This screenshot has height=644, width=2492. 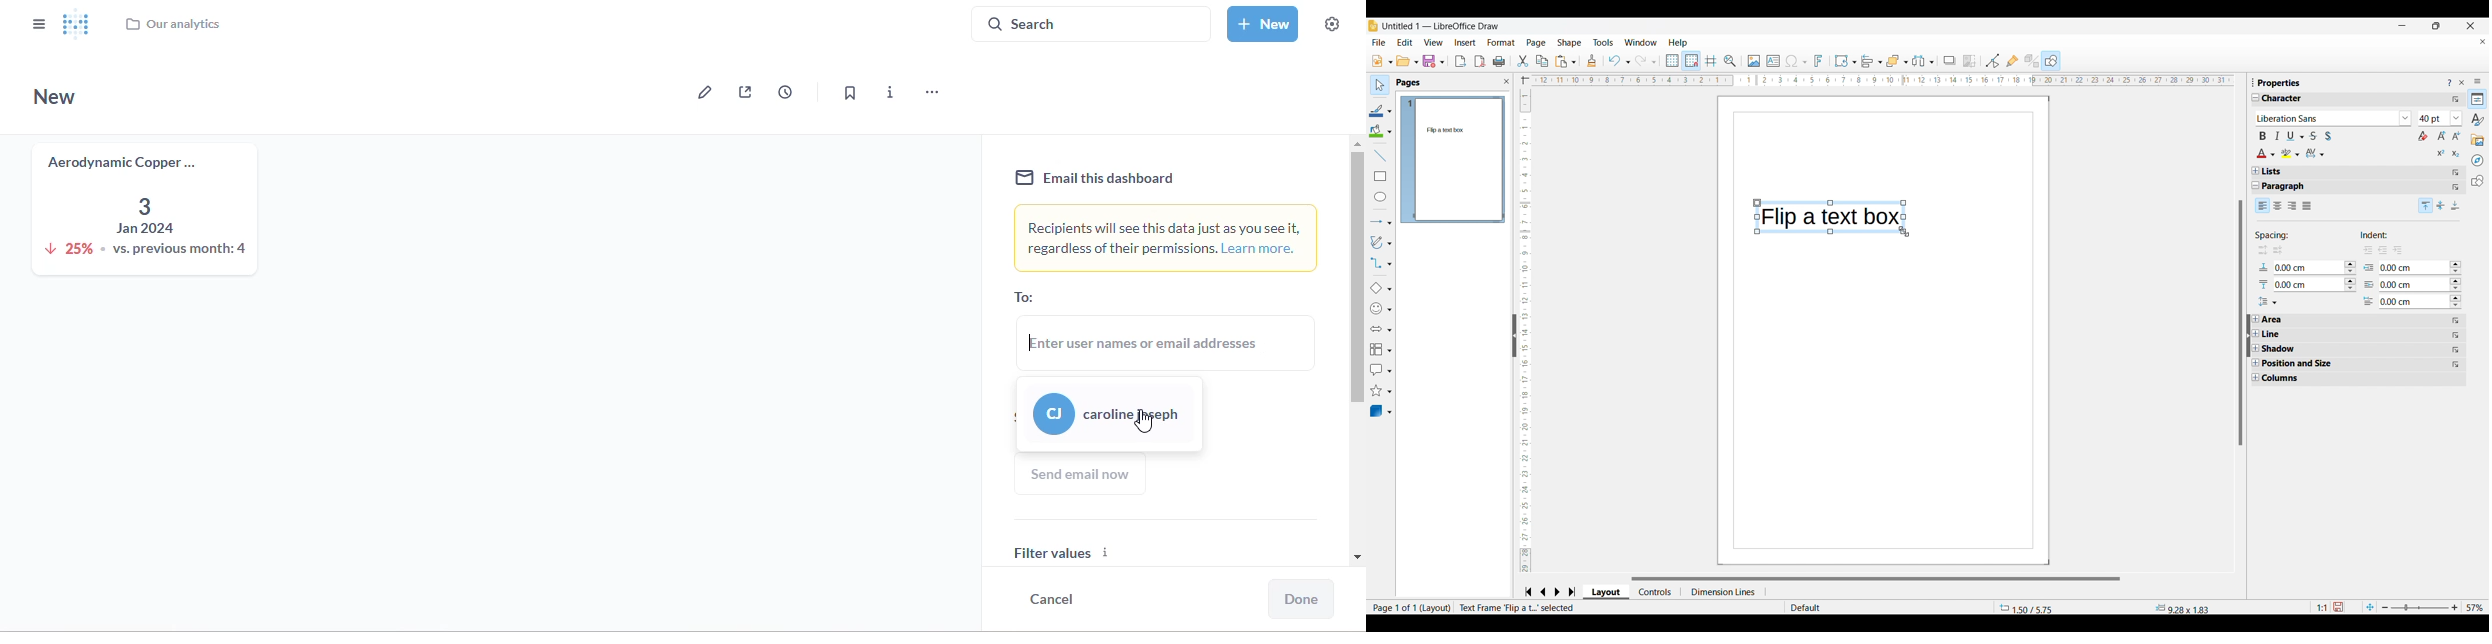 I want to click on Flowchart options, so click(x=1381, y=349).